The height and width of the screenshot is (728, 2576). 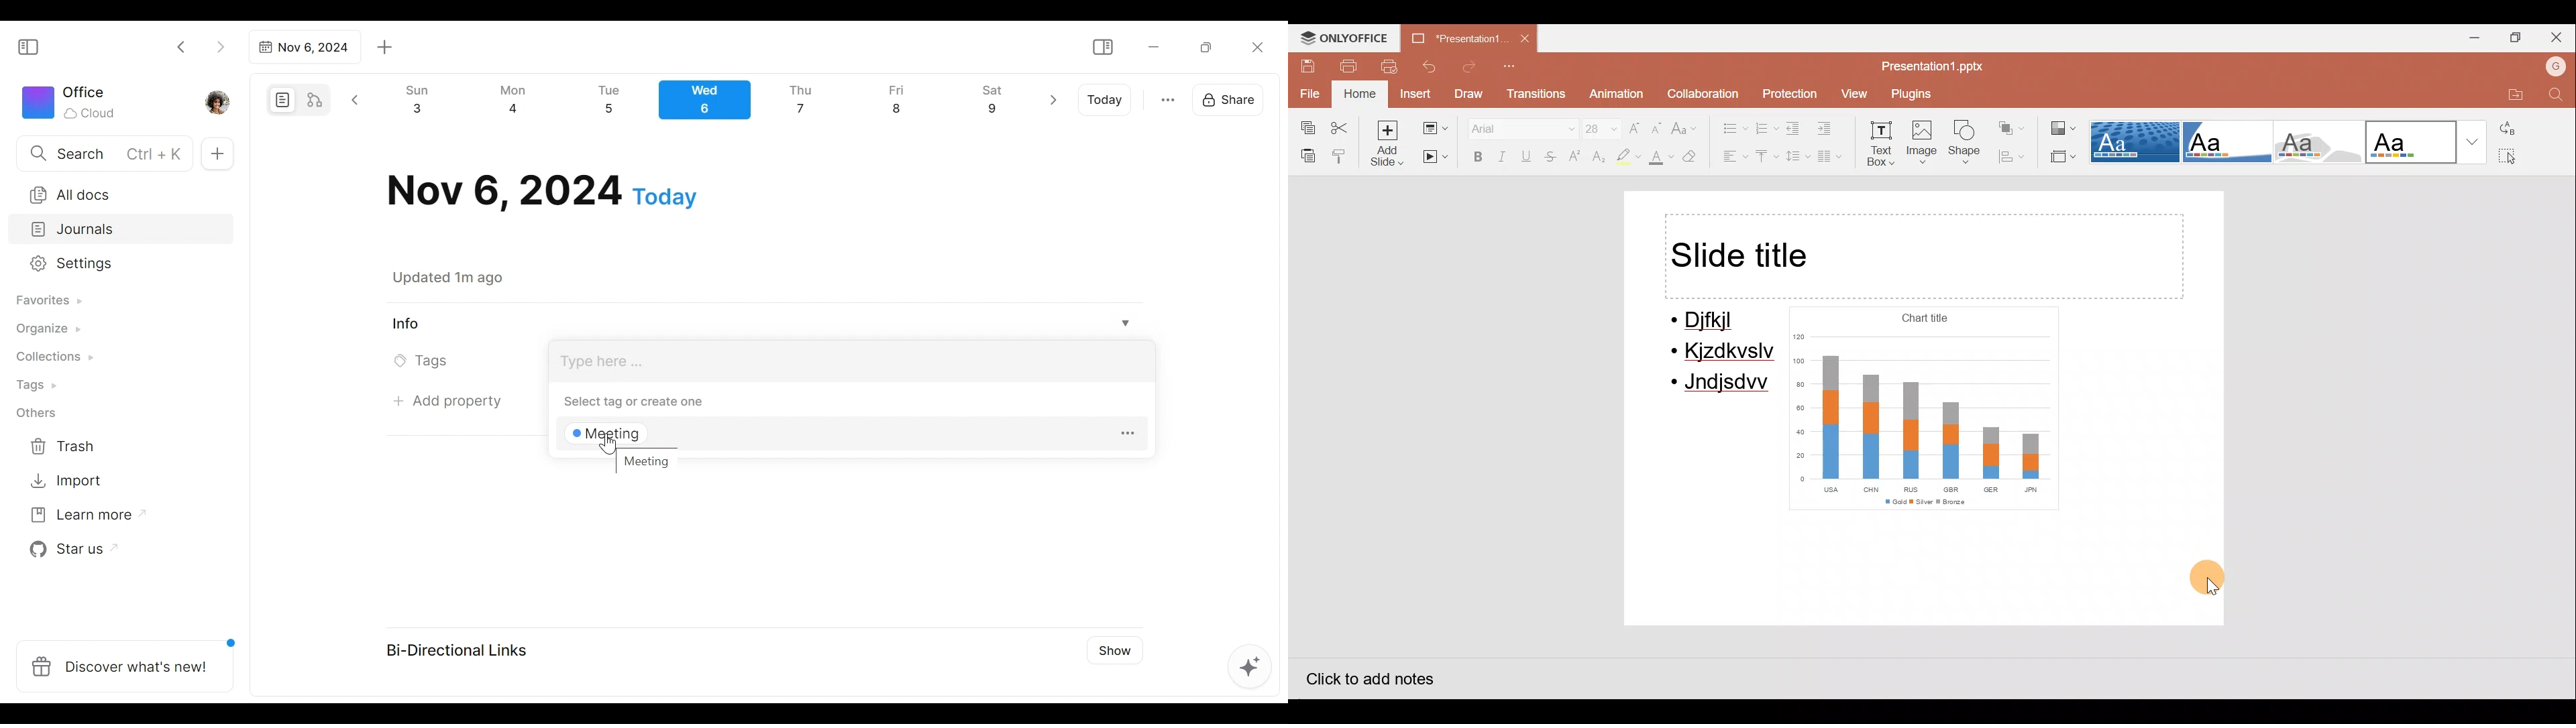 I want to click on Superscript, so click(x=1574, y=158).